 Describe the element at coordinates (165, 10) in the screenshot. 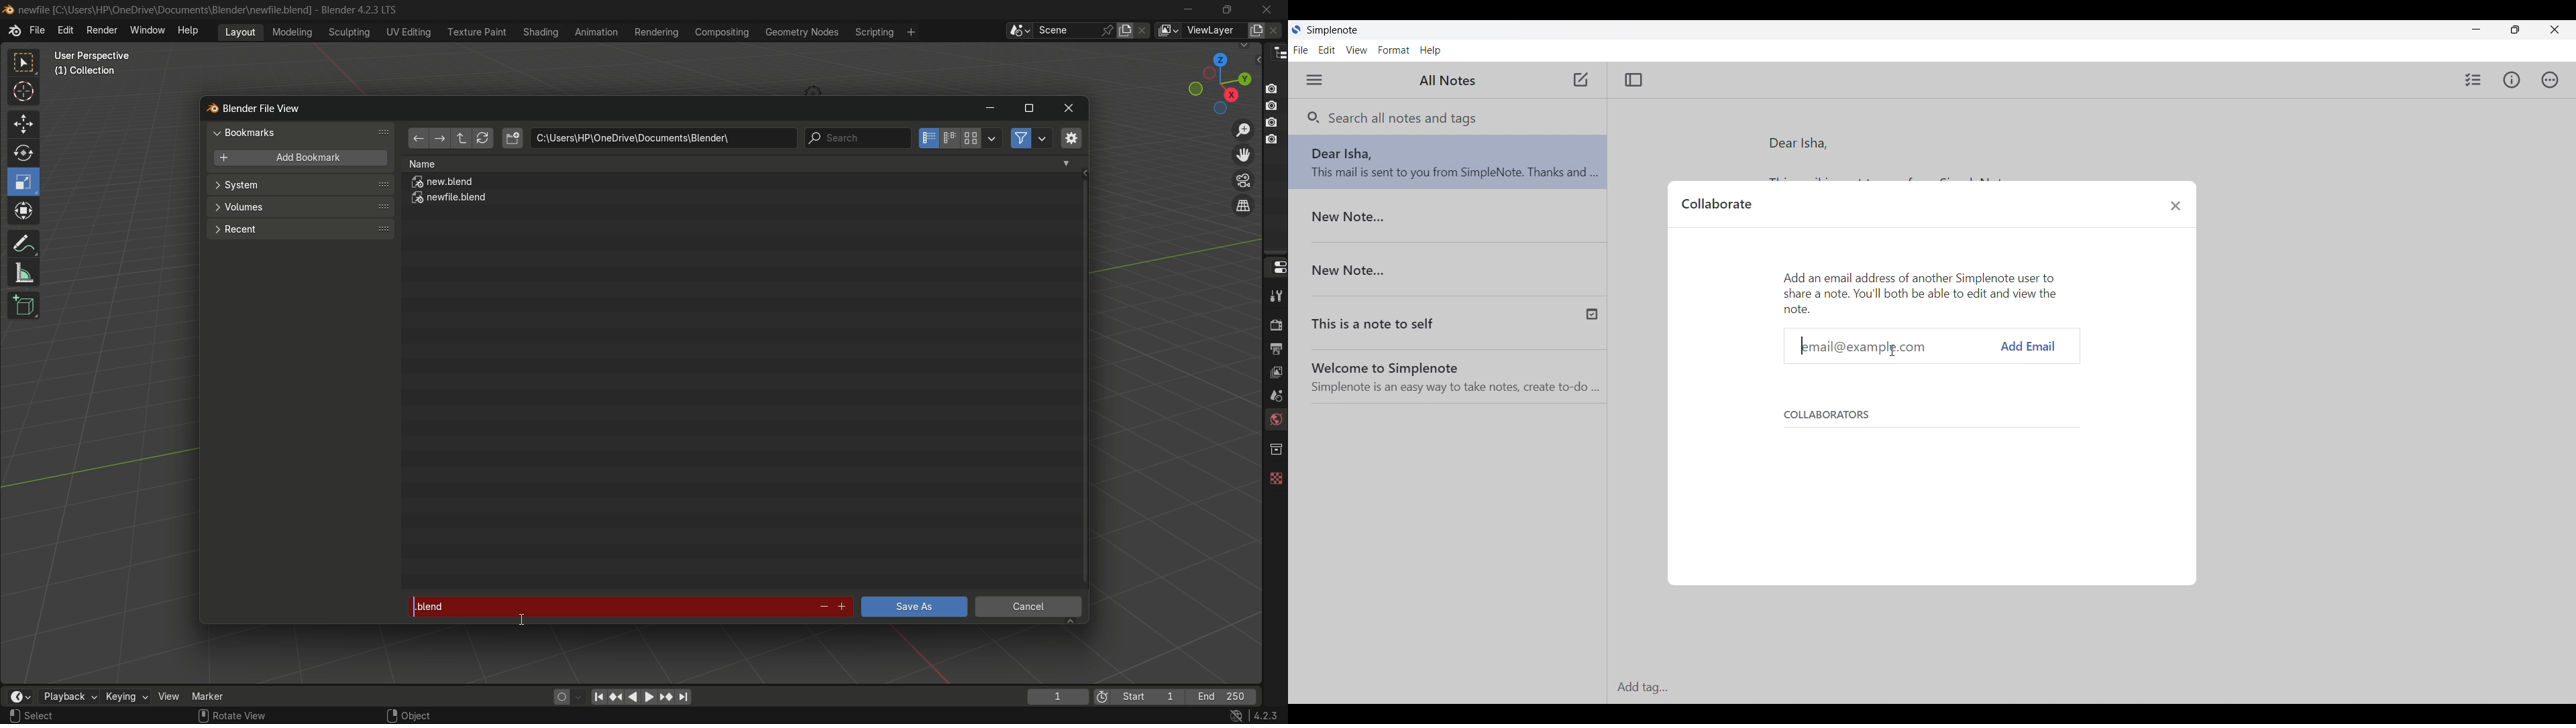

I see `C:\User:\\HP\Onedrive\Documents\Blender` at that location.